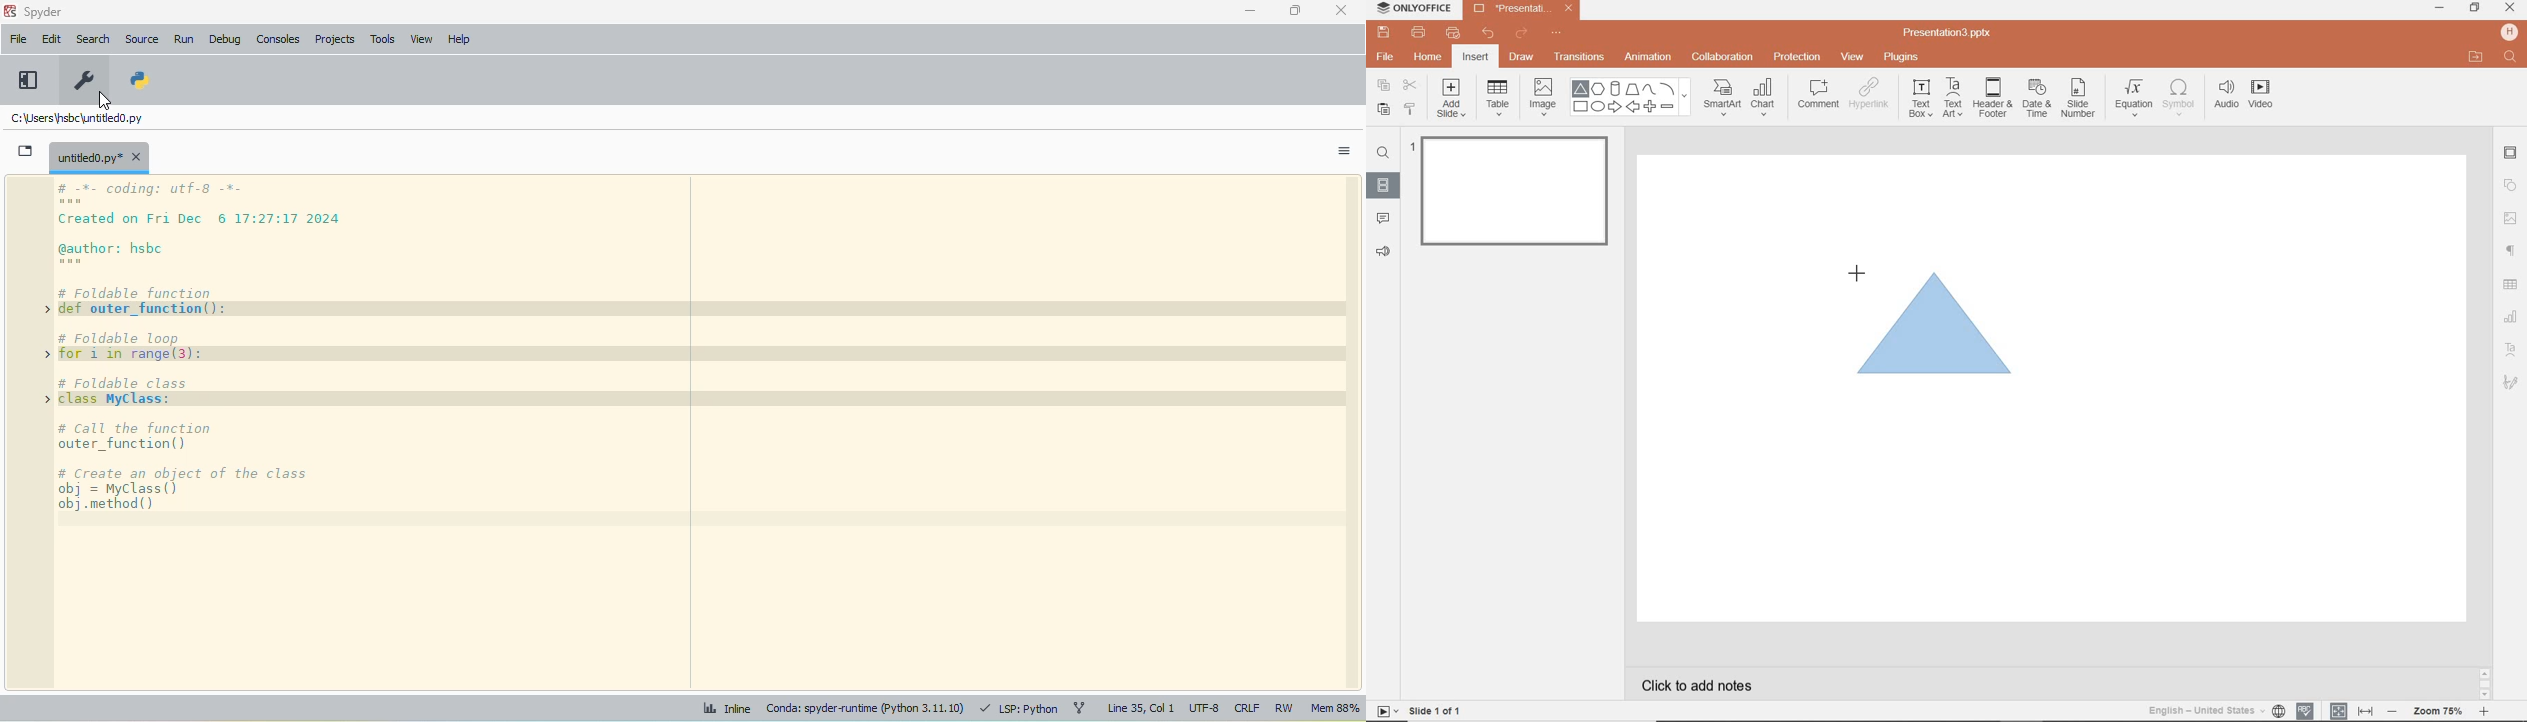  I want to click on slide 1, so click(1519, 194).